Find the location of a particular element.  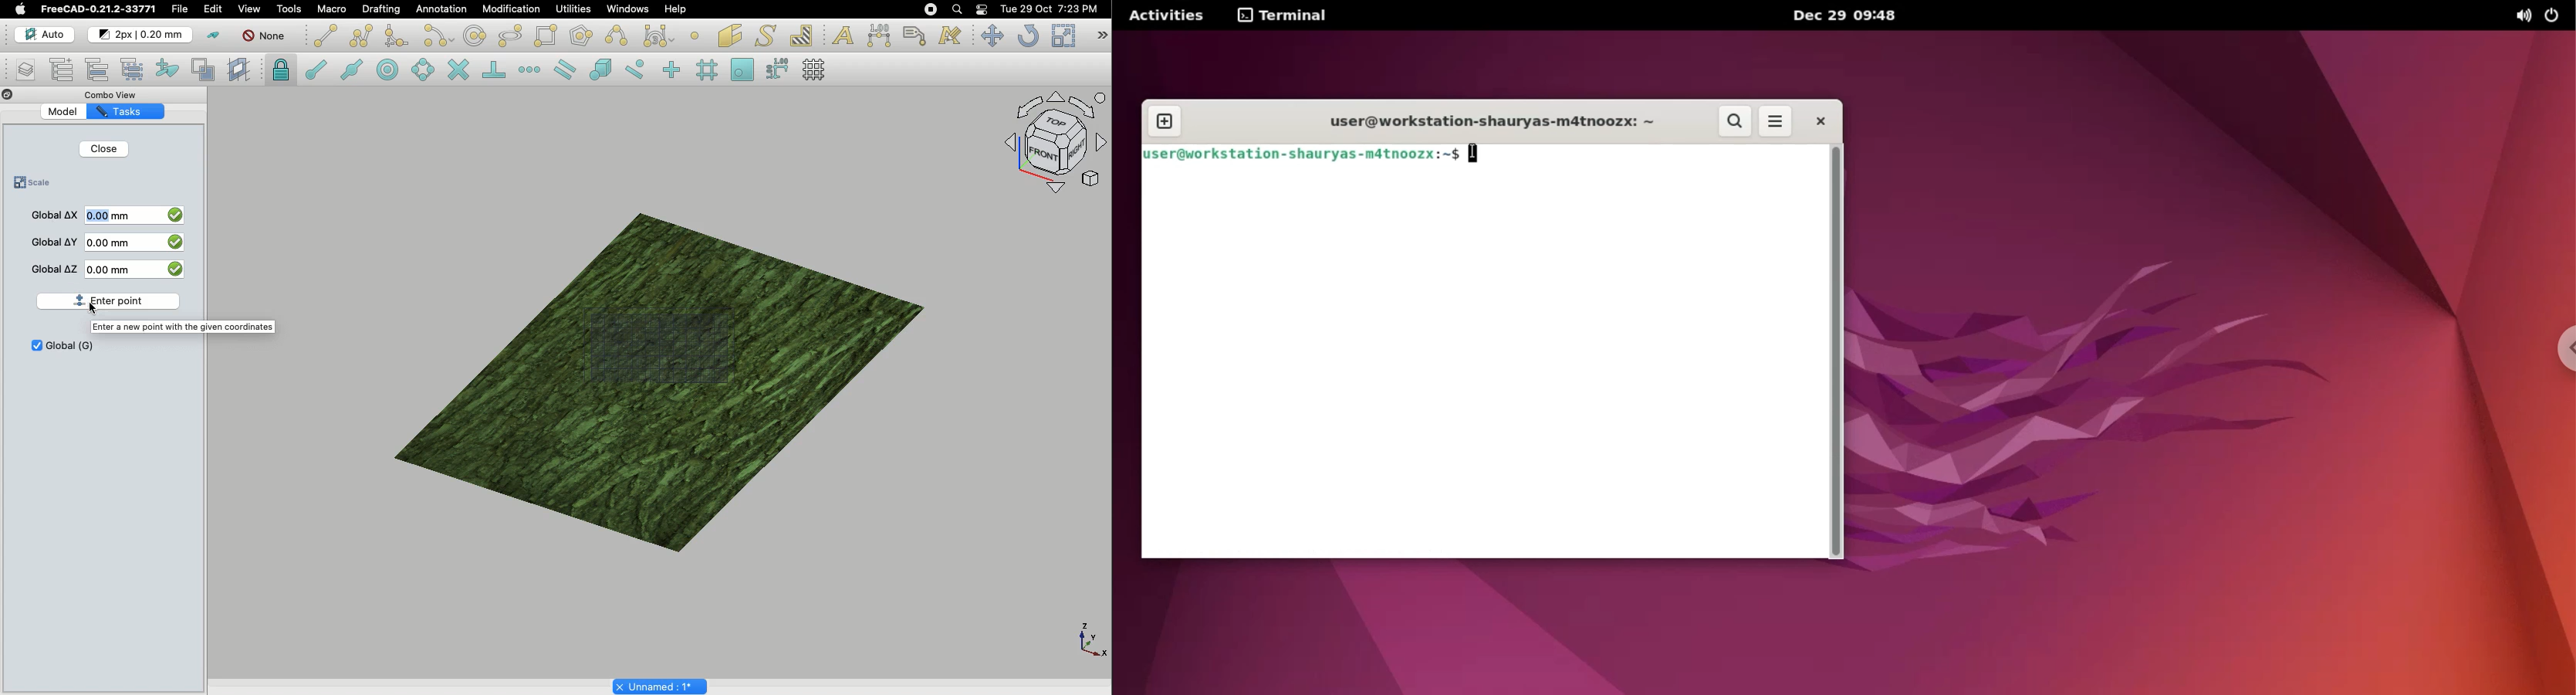

Close is located at coordinates (106, 150).